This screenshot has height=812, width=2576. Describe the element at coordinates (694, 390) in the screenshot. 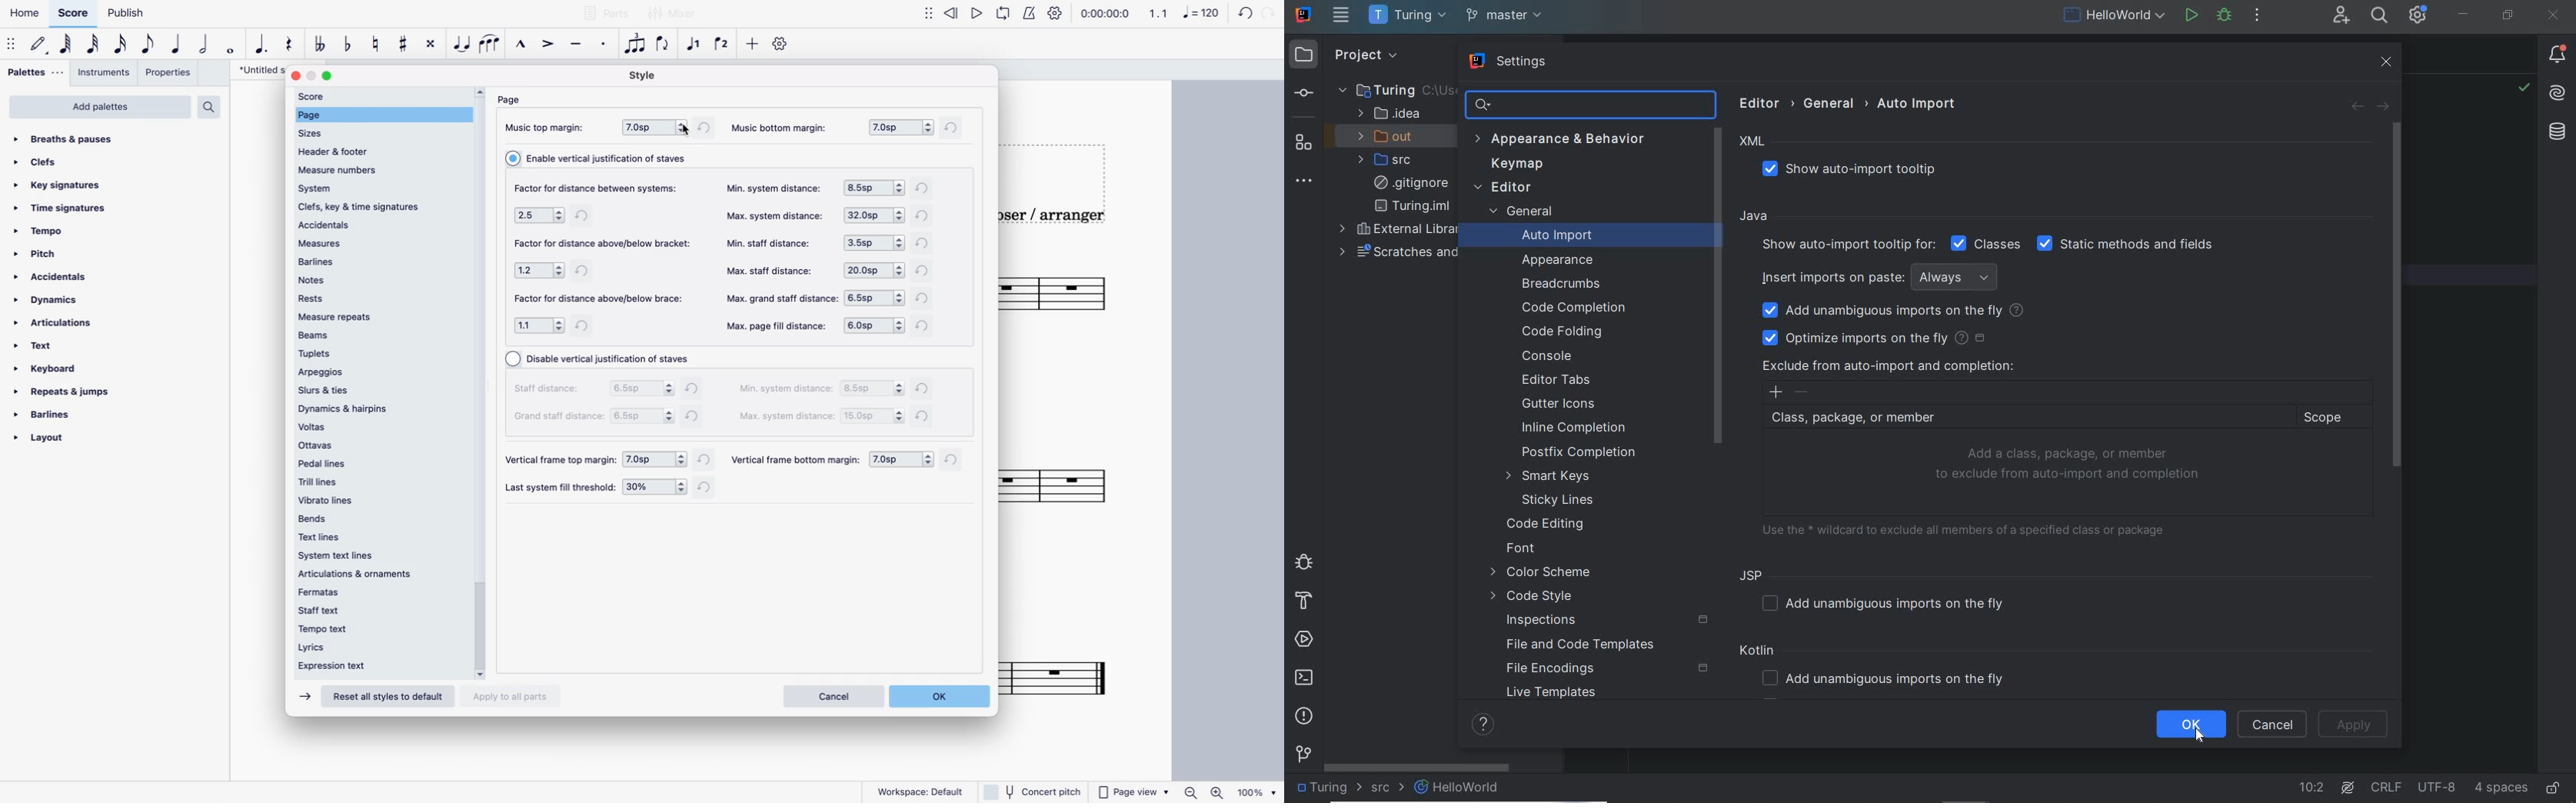

I see `refresh` at that location.